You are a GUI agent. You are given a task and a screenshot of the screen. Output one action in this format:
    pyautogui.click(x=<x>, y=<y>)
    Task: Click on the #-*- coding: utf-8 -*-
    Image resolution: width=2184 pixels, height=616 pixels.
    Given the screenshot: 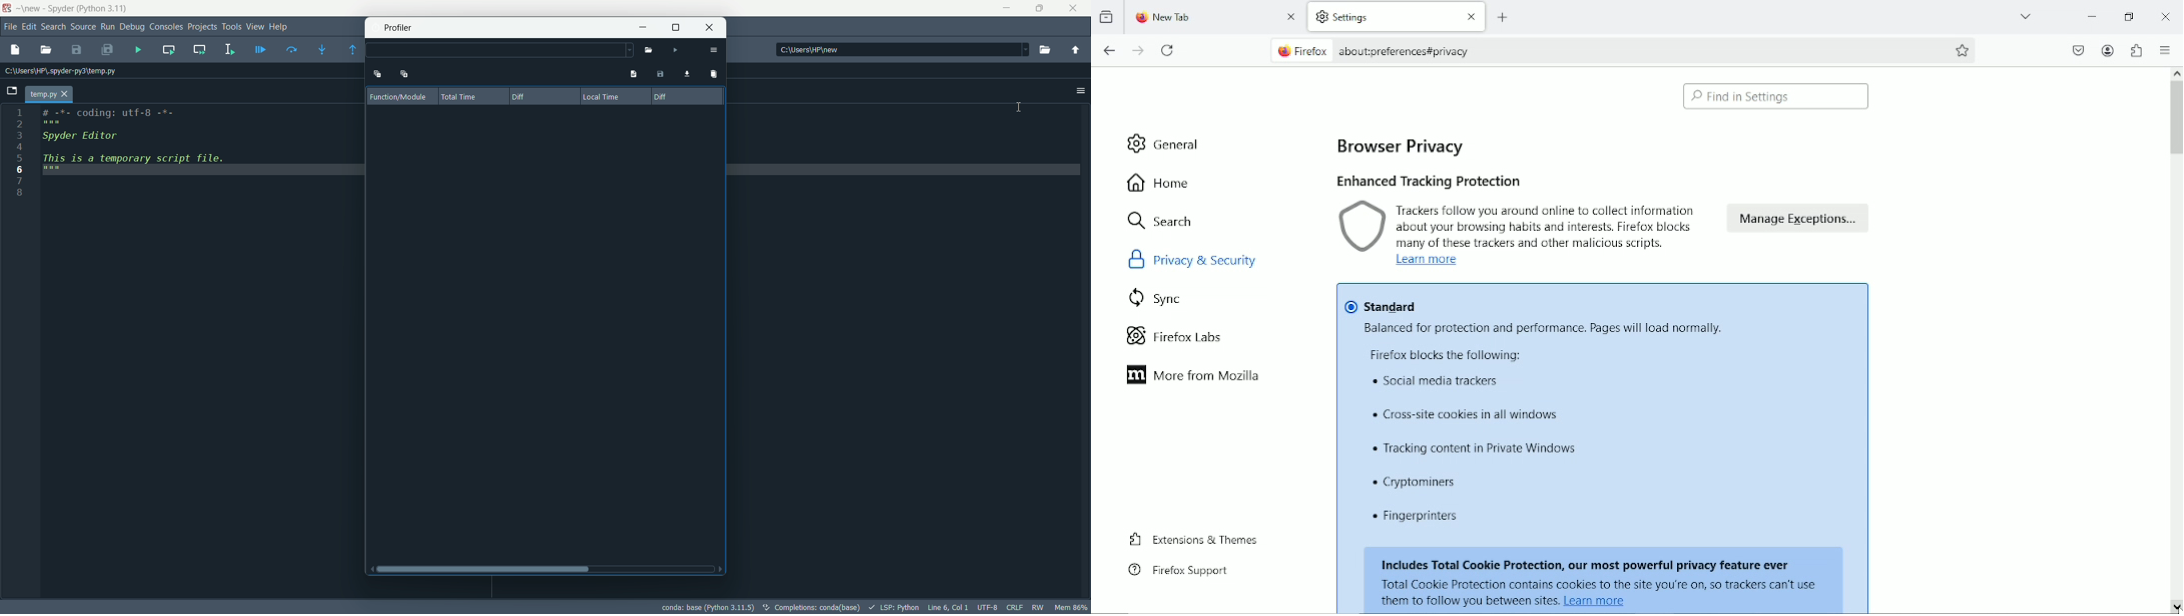 What is the action you would take?
    pyautogui.click(x=107, y=117)
    